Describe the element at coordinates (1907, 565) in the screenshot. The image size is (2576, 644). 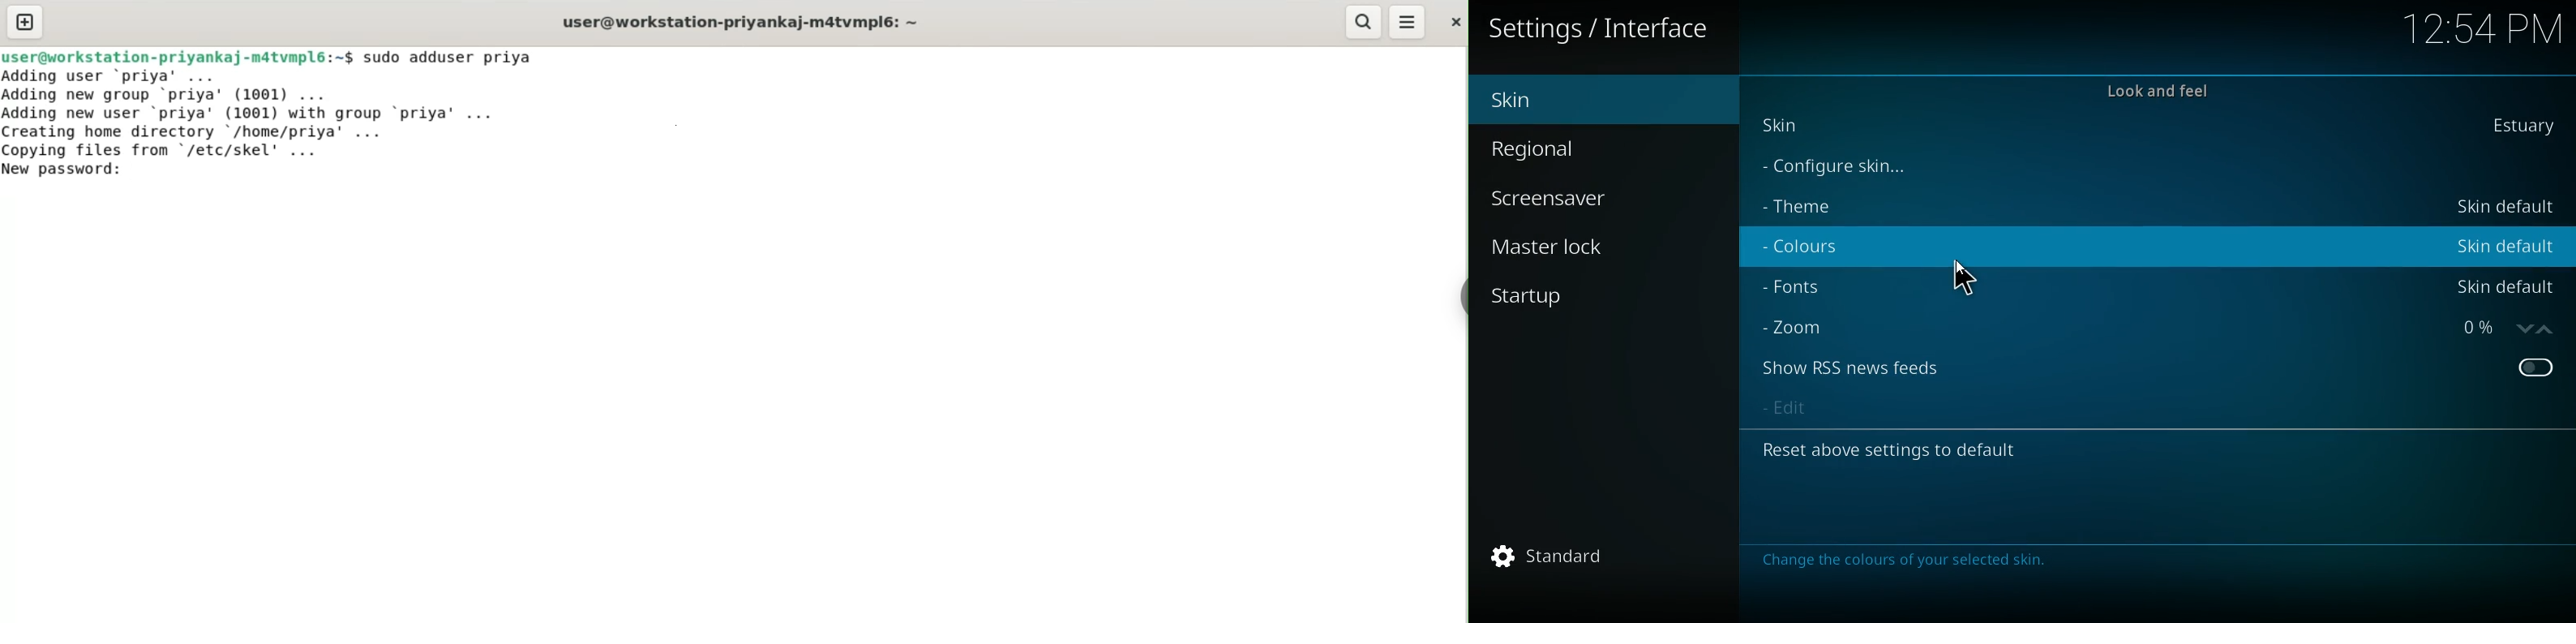
I see `message` at that location.